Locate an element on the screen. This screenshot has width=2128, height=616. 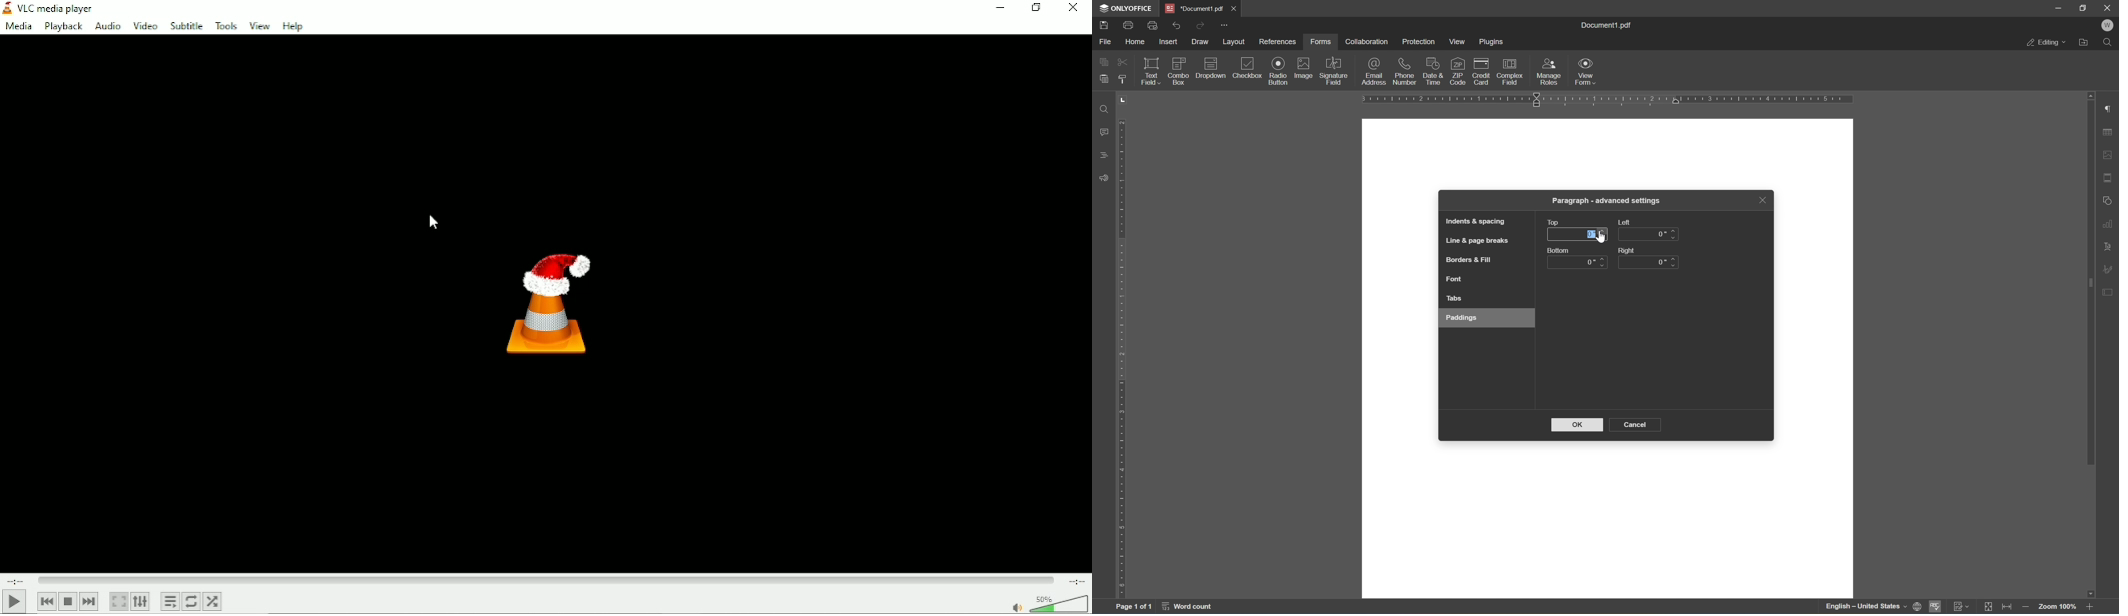
image is located at coordinates (1304, 68).